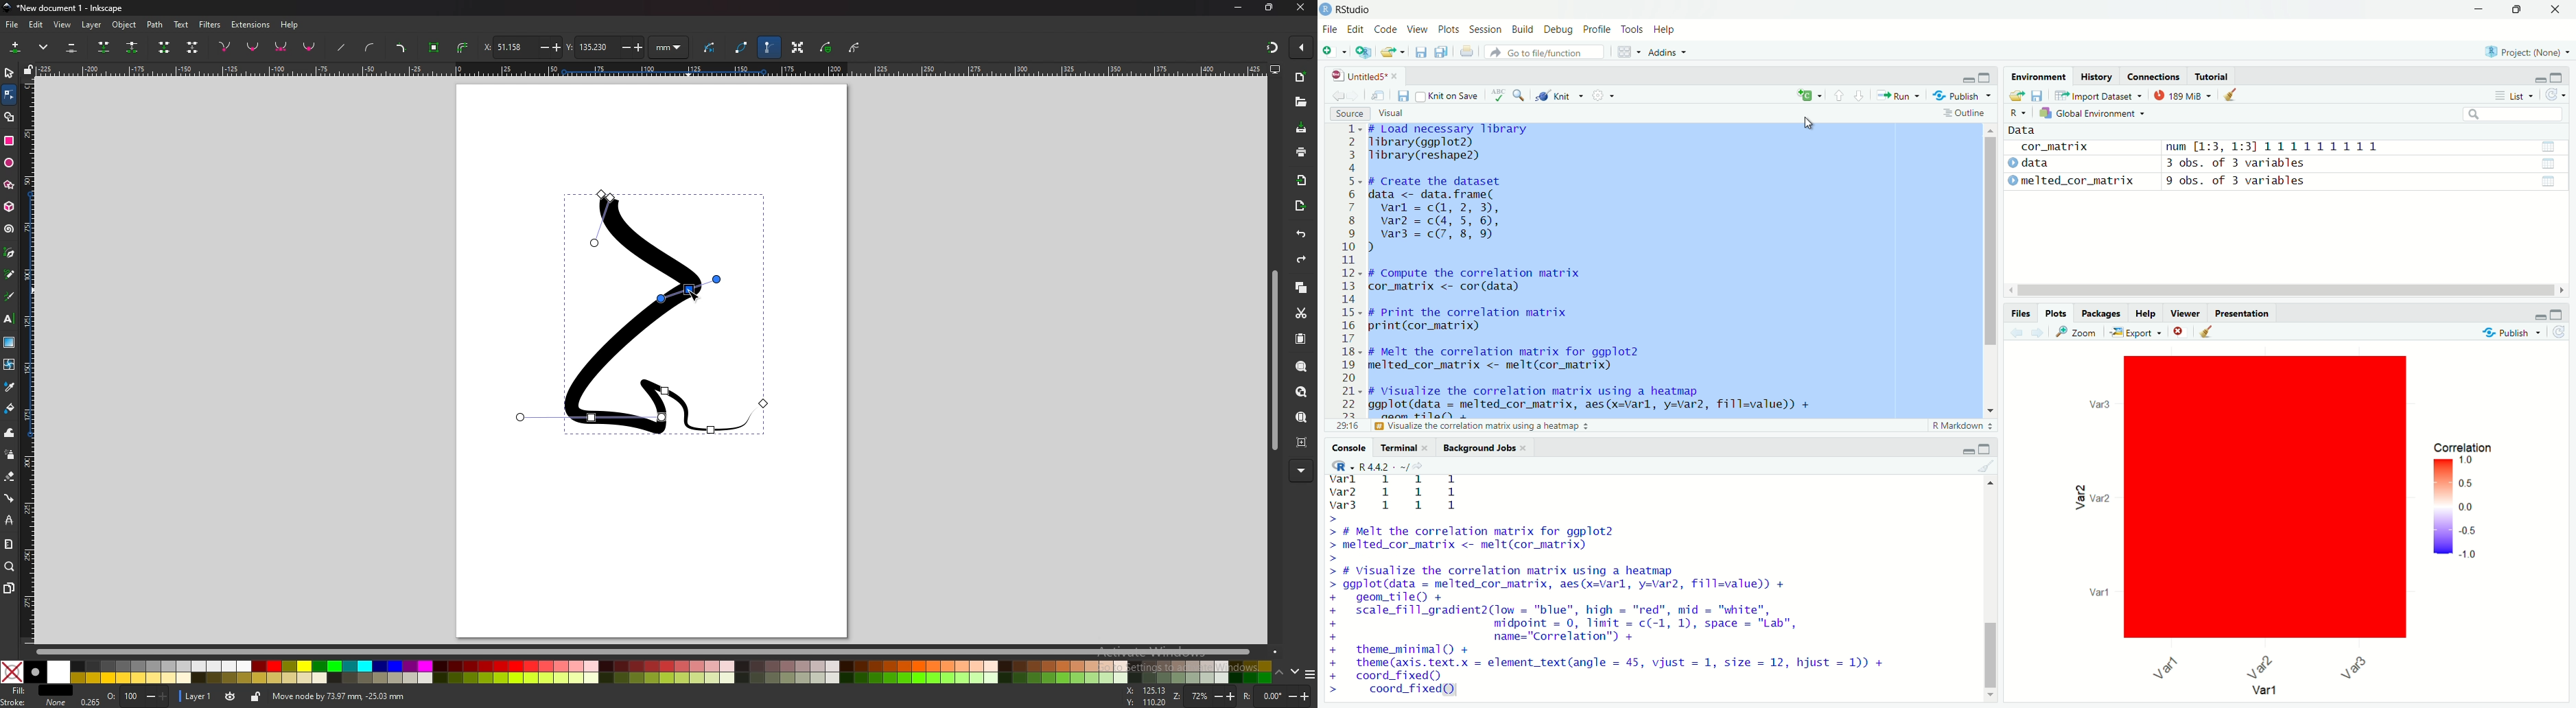 The height and width of the screenshot is (728, 2576). I want to click on background jobs, so click(1485, 448).